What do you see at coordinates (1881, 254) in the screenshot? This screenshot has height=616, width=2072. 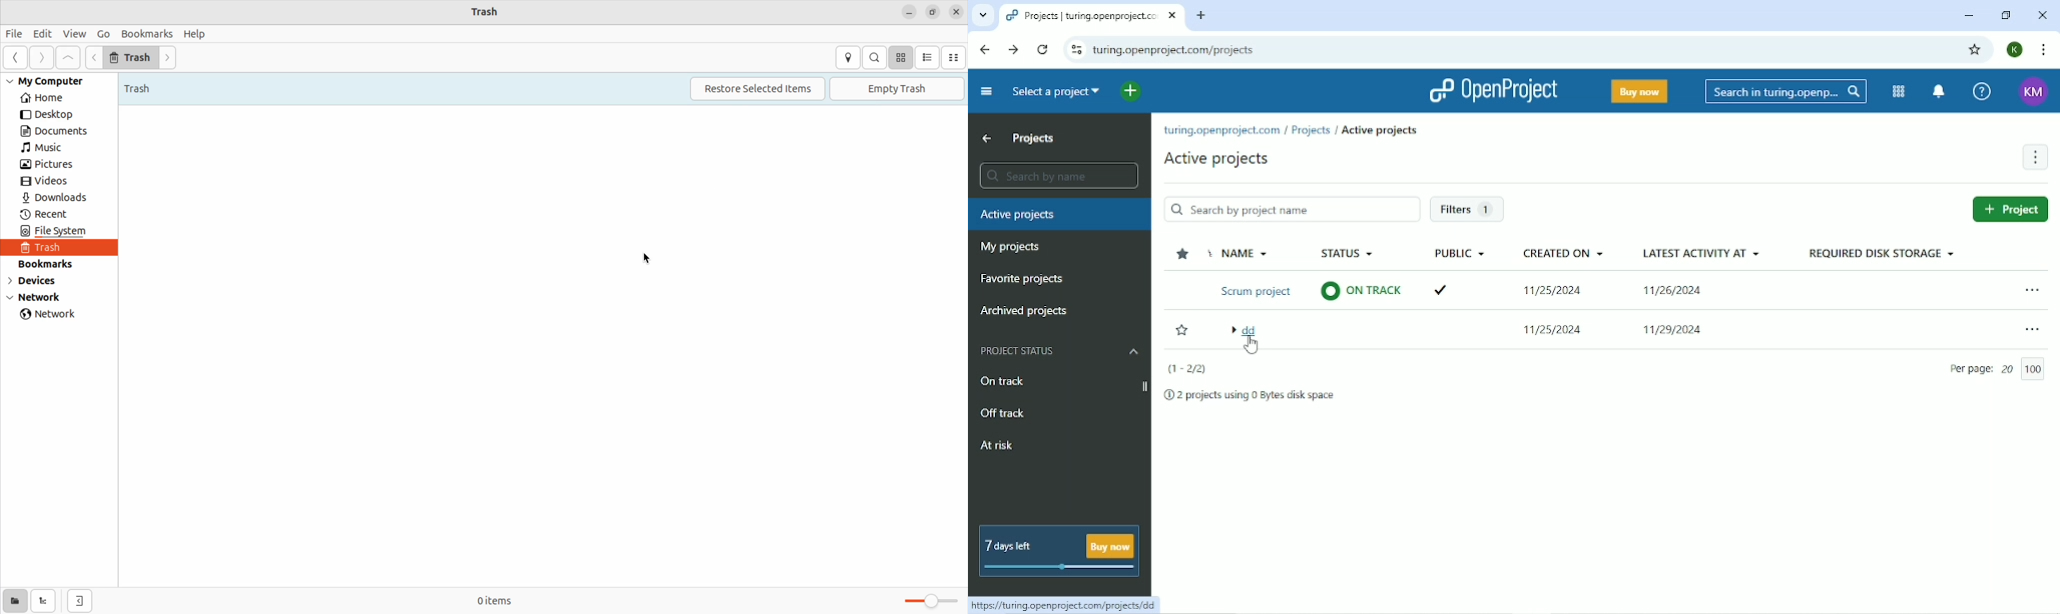 I see `Required disk storage` at bounding box center [1881, 254].